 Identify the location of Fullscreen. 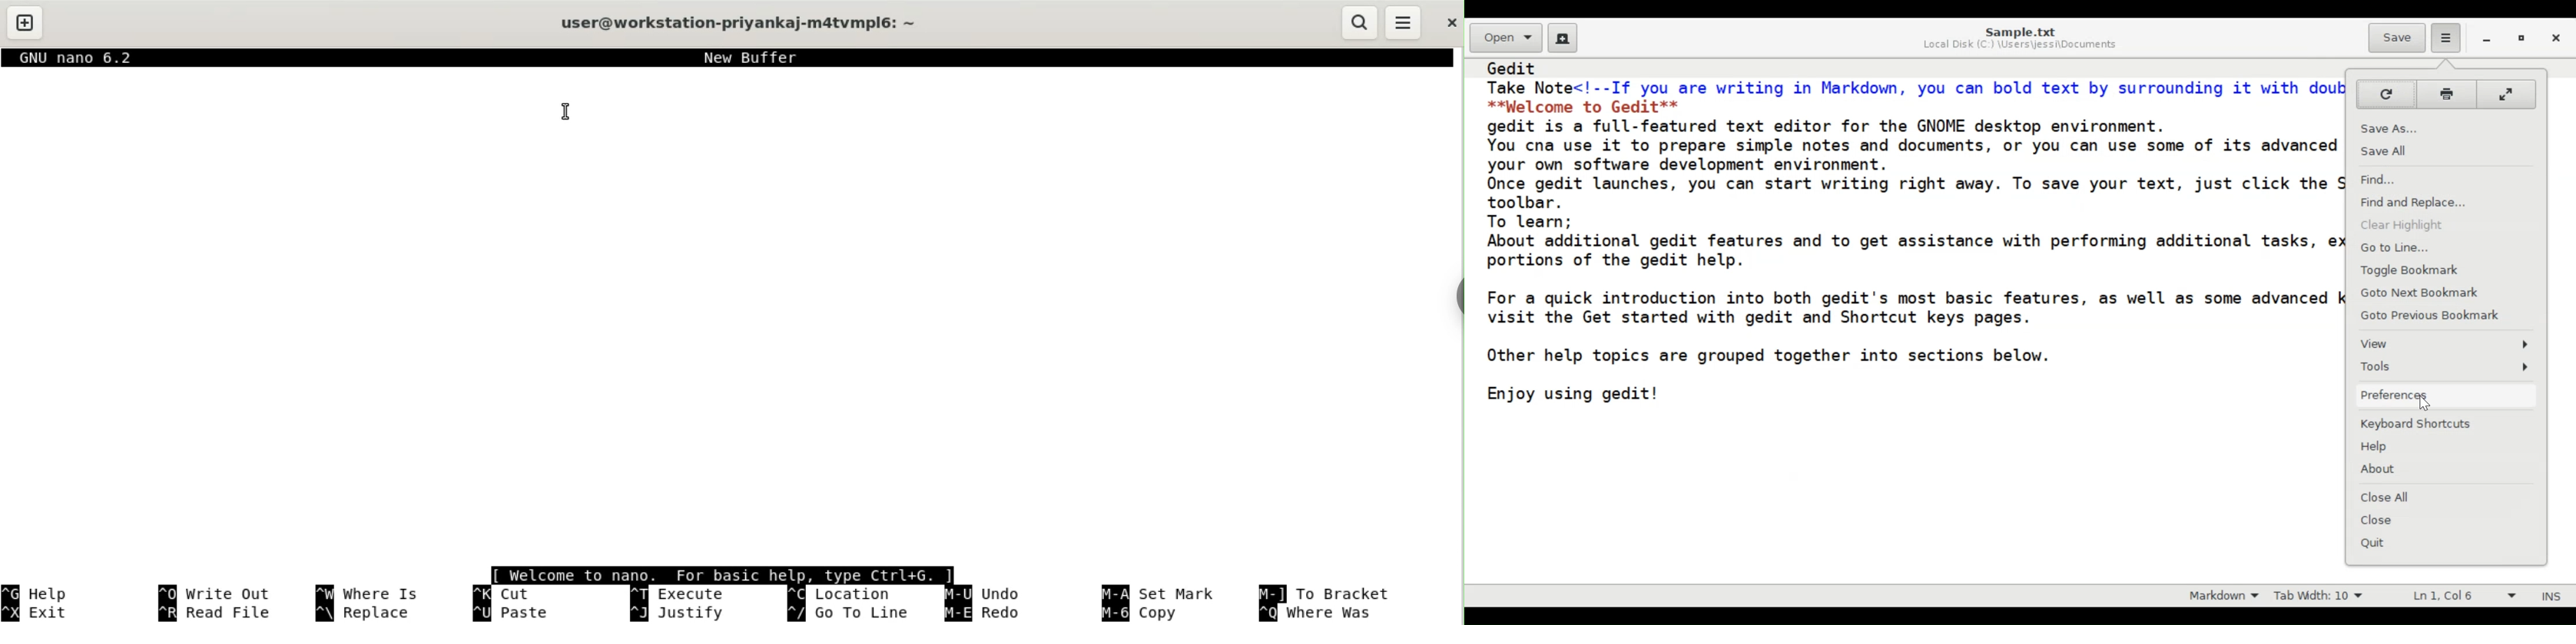
(2505, 94).